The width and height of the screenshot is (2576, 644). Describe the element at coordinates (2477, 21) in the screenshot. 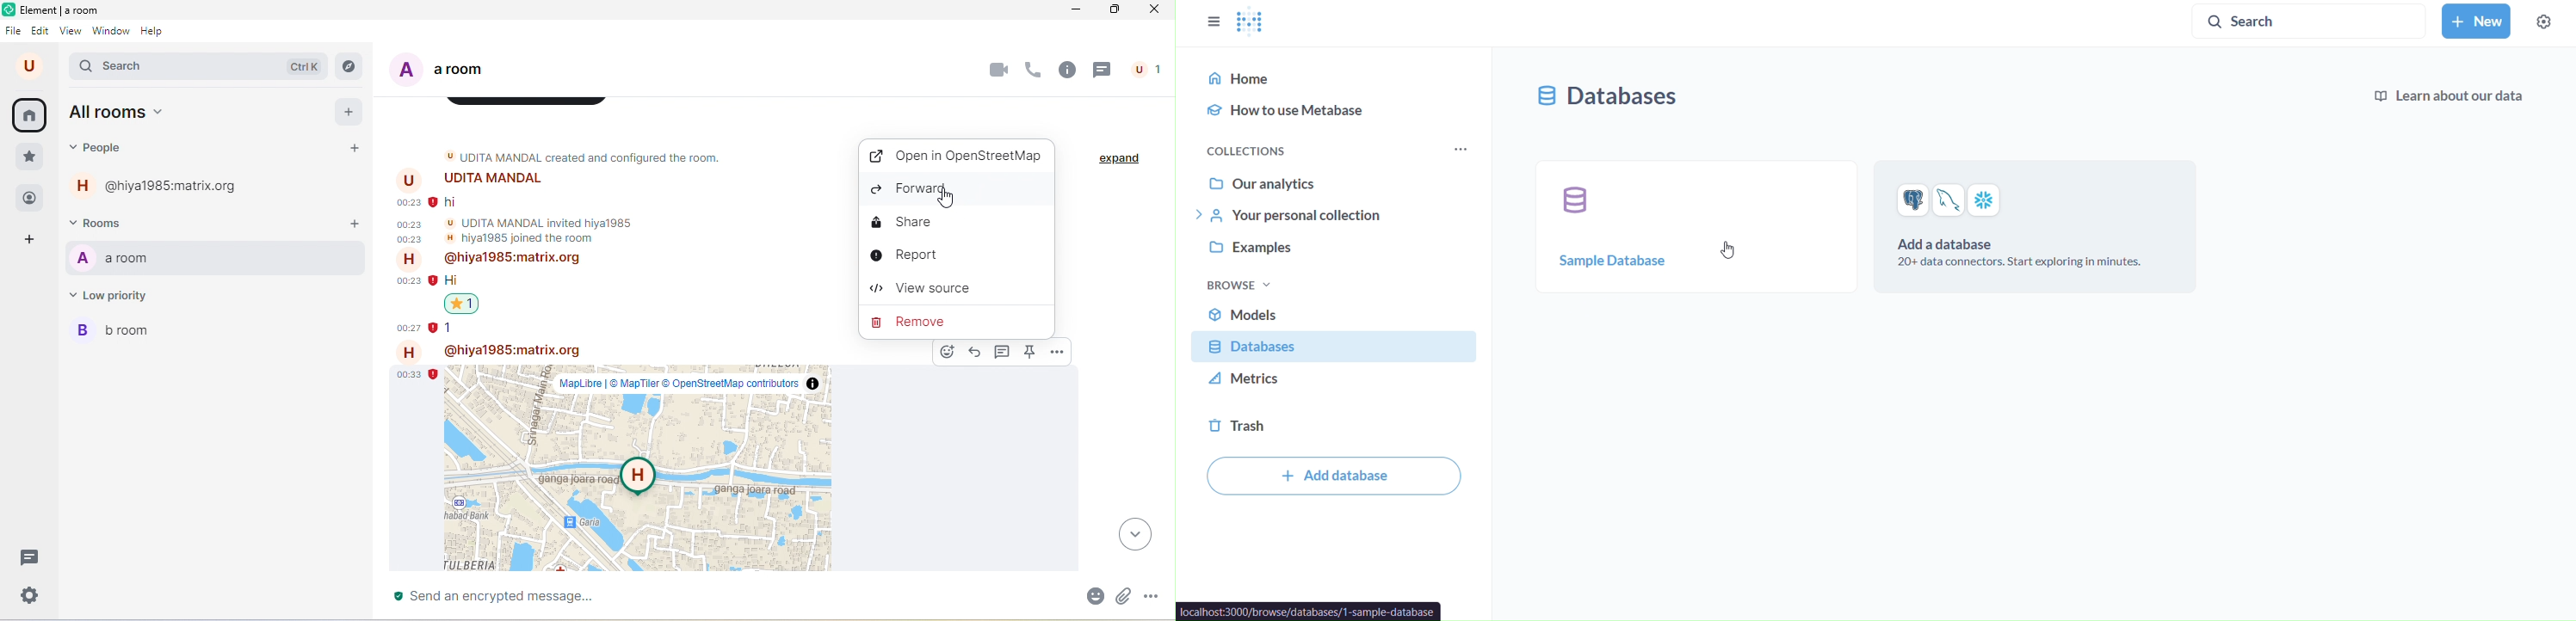

I see `new` at that location.